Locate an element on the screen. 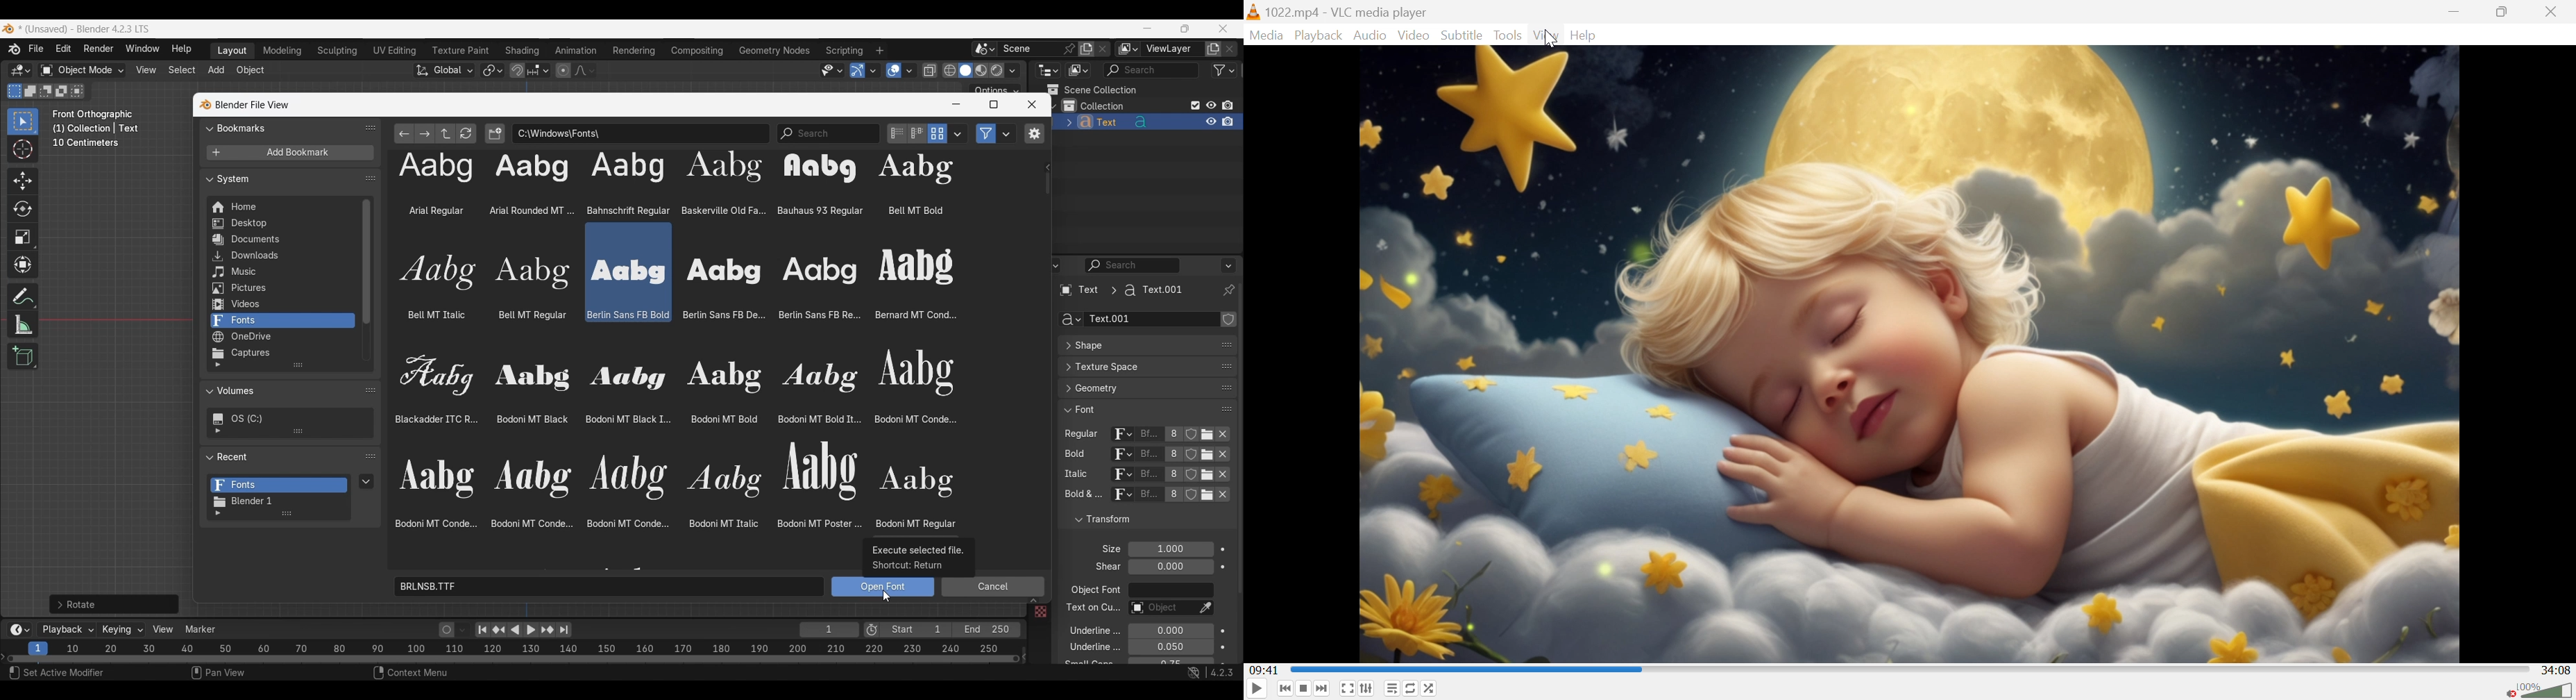 The width and height of the screenshot is (2576, 700). Viewport shading, material preview is located at coordinates (981, 70).